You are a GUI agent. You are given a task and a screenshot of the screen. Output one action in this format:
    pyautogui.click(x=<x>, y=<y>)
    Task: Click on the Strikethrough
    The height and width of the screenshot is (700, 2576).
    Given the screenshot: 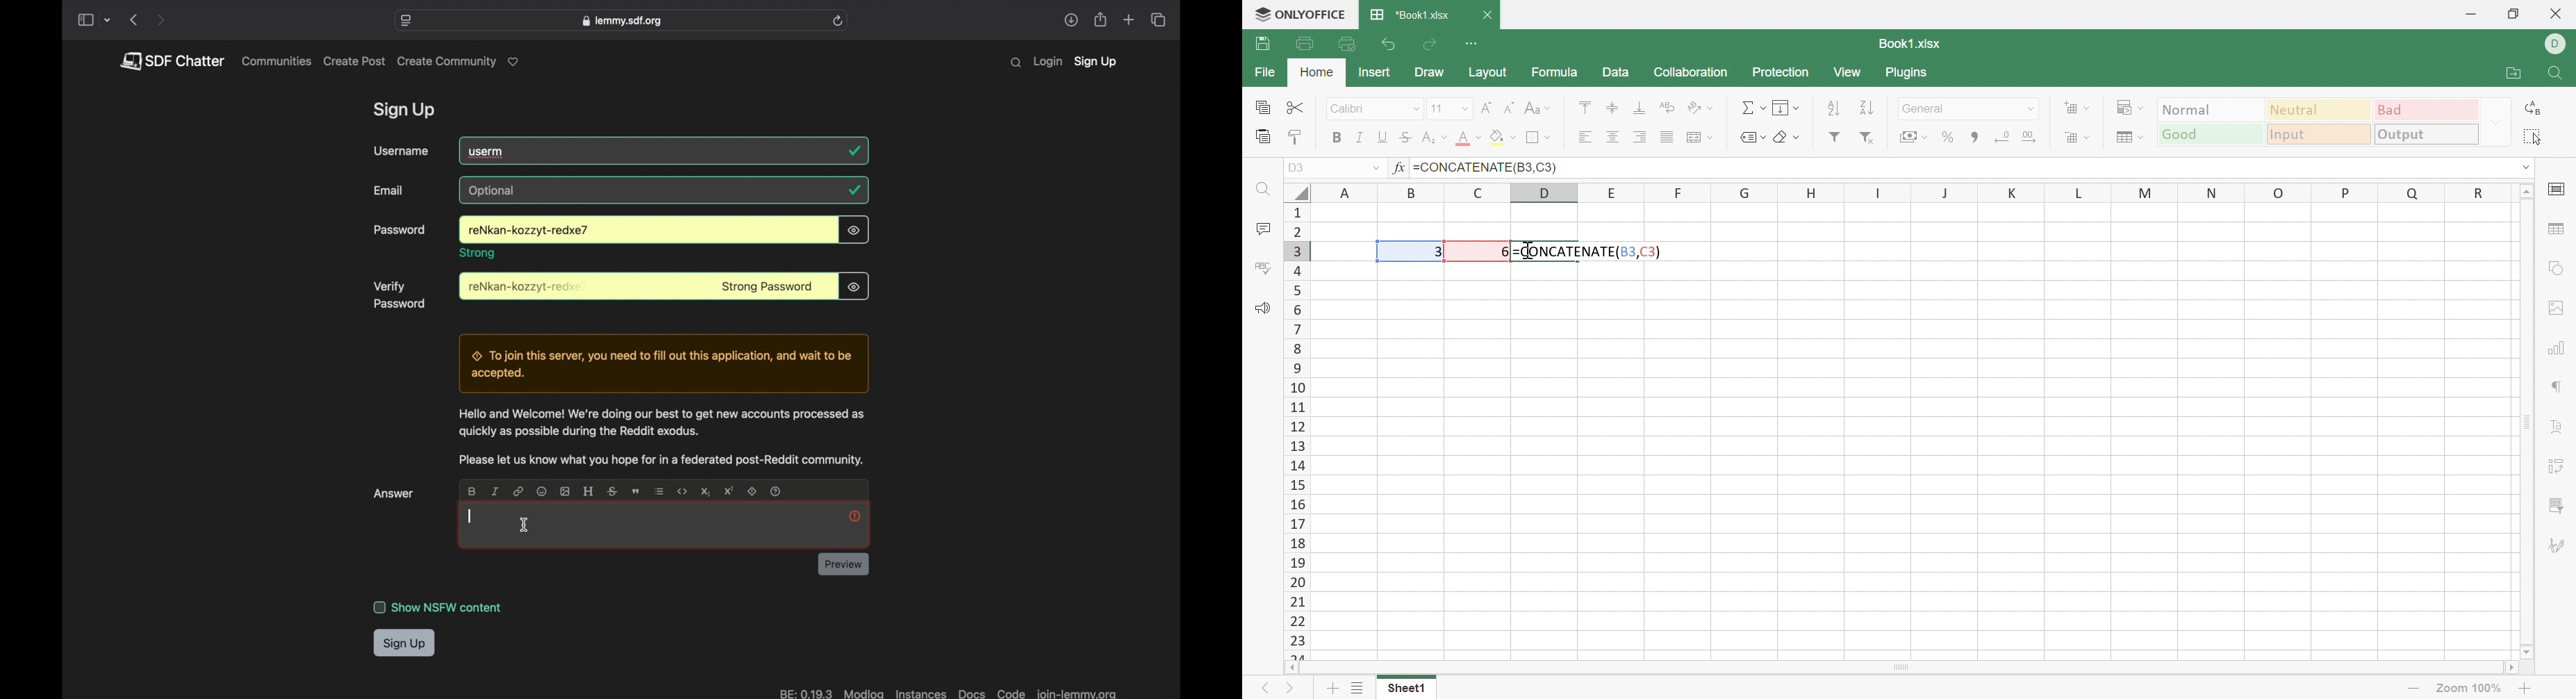 What is the action you would take?
    pyautogui.click(x=1408, y=138)
    